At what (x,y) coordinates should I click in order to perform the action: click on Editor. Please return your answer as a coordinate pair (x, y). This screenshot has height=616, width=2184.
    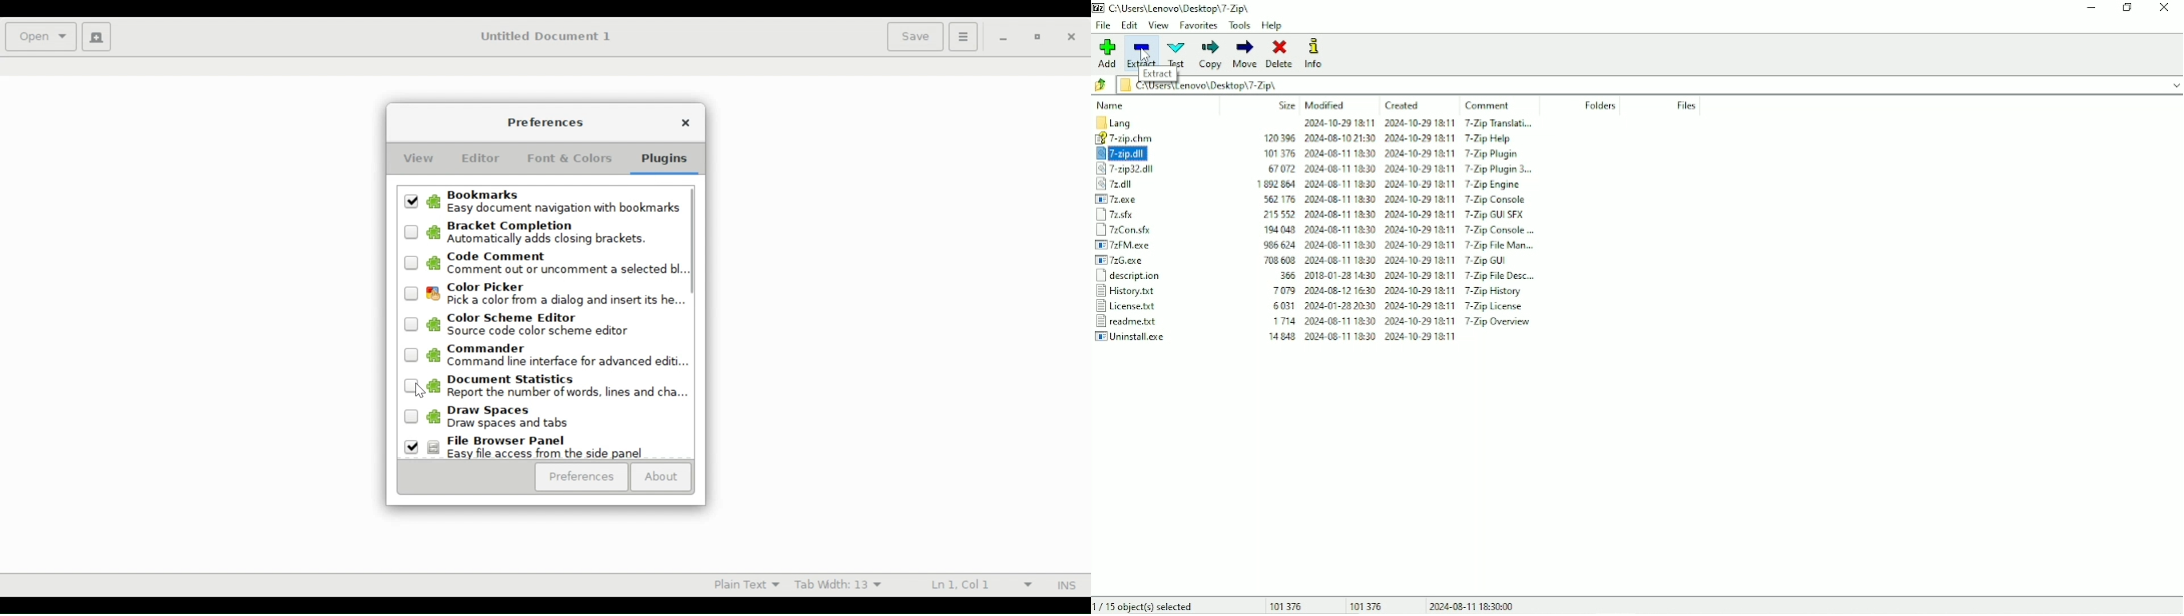
    Looking at the image, I should click on (482, 158).